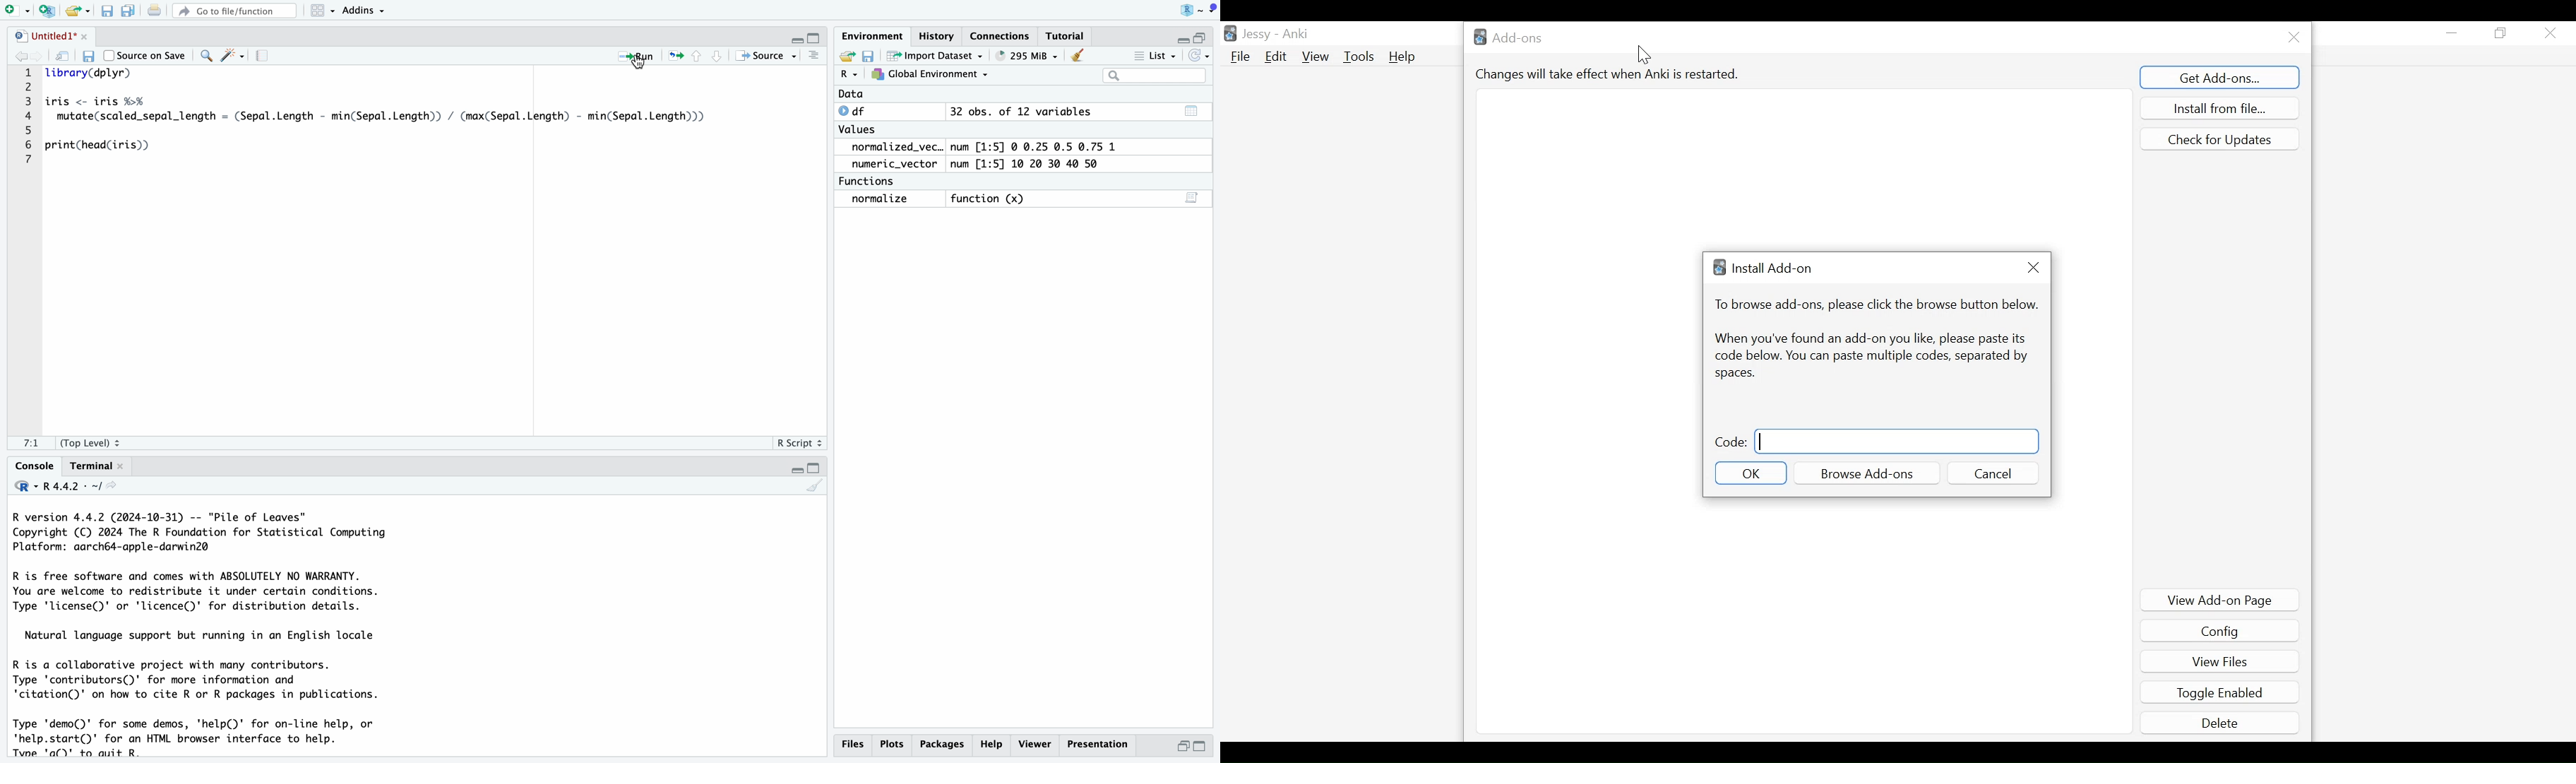 The width and height of the screenshot is (2576, 784). What do you see at coordinates (1194, 36) in the screenshot?
I see `Fullscreen` at bounding box center [1194, 36].